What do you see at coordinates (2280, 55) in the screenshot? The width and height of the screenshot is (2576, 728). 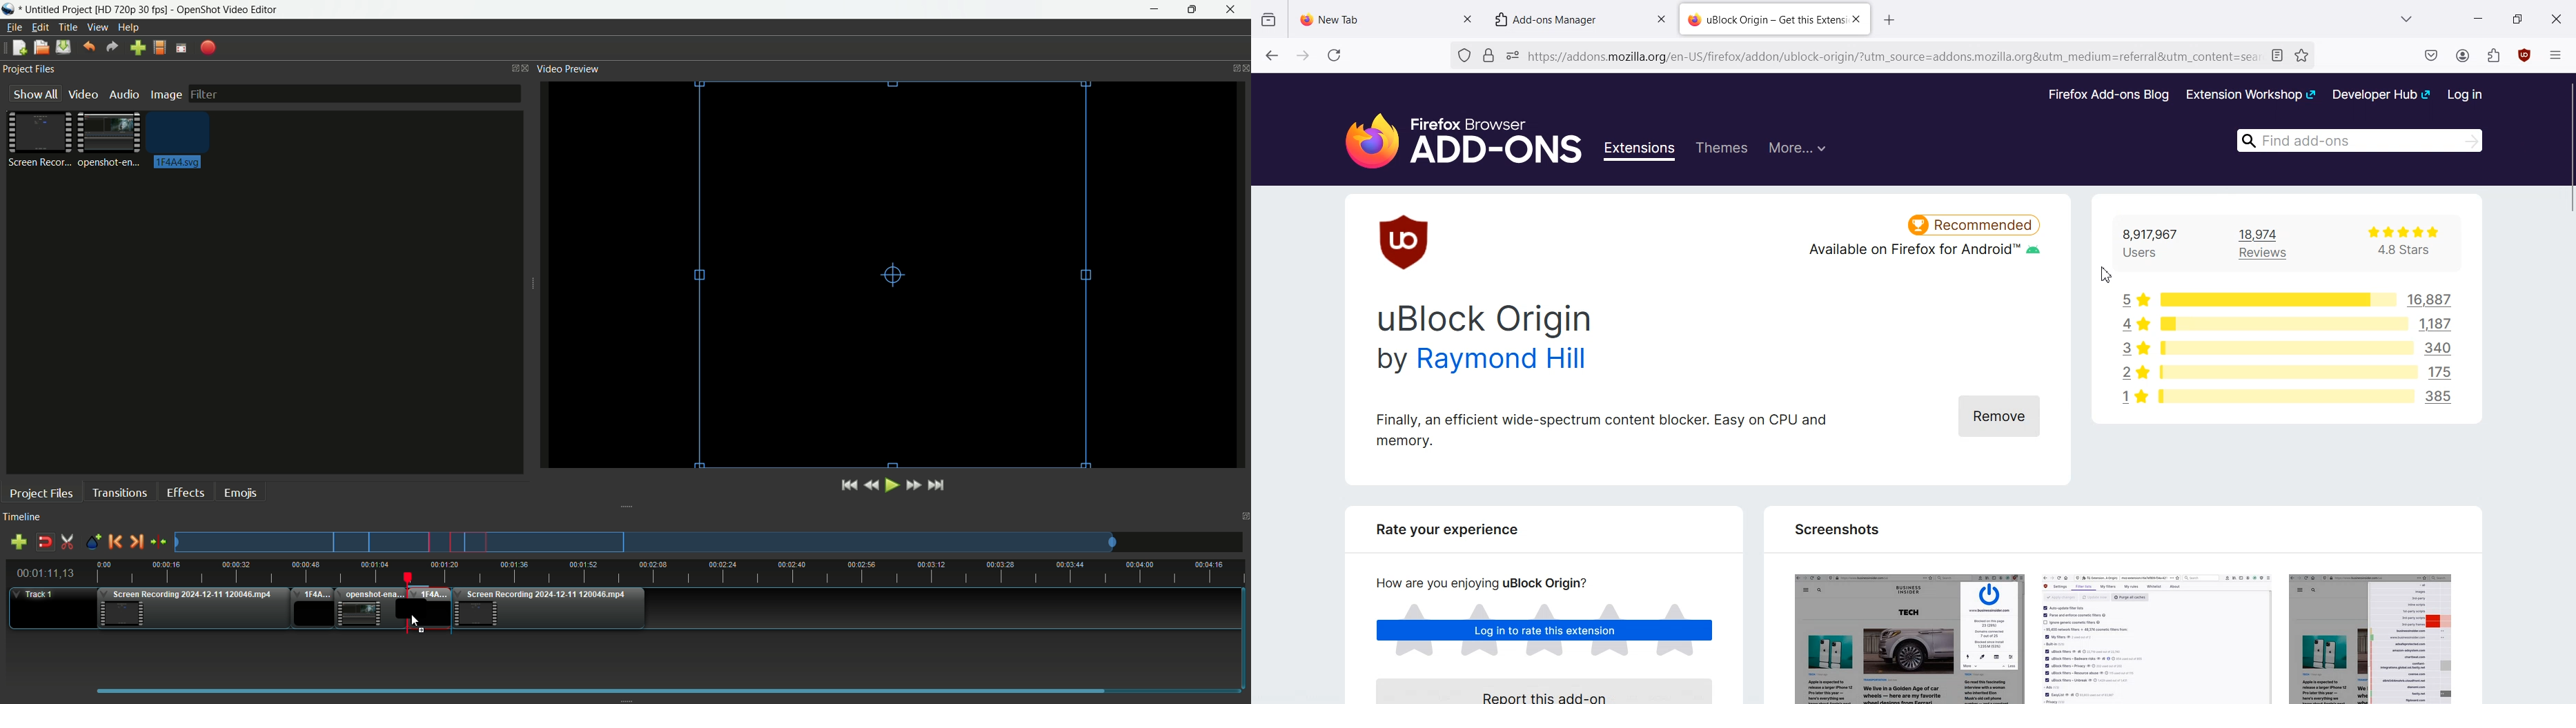 I see `Toggle reader view` at bounding box center [2280, 55].